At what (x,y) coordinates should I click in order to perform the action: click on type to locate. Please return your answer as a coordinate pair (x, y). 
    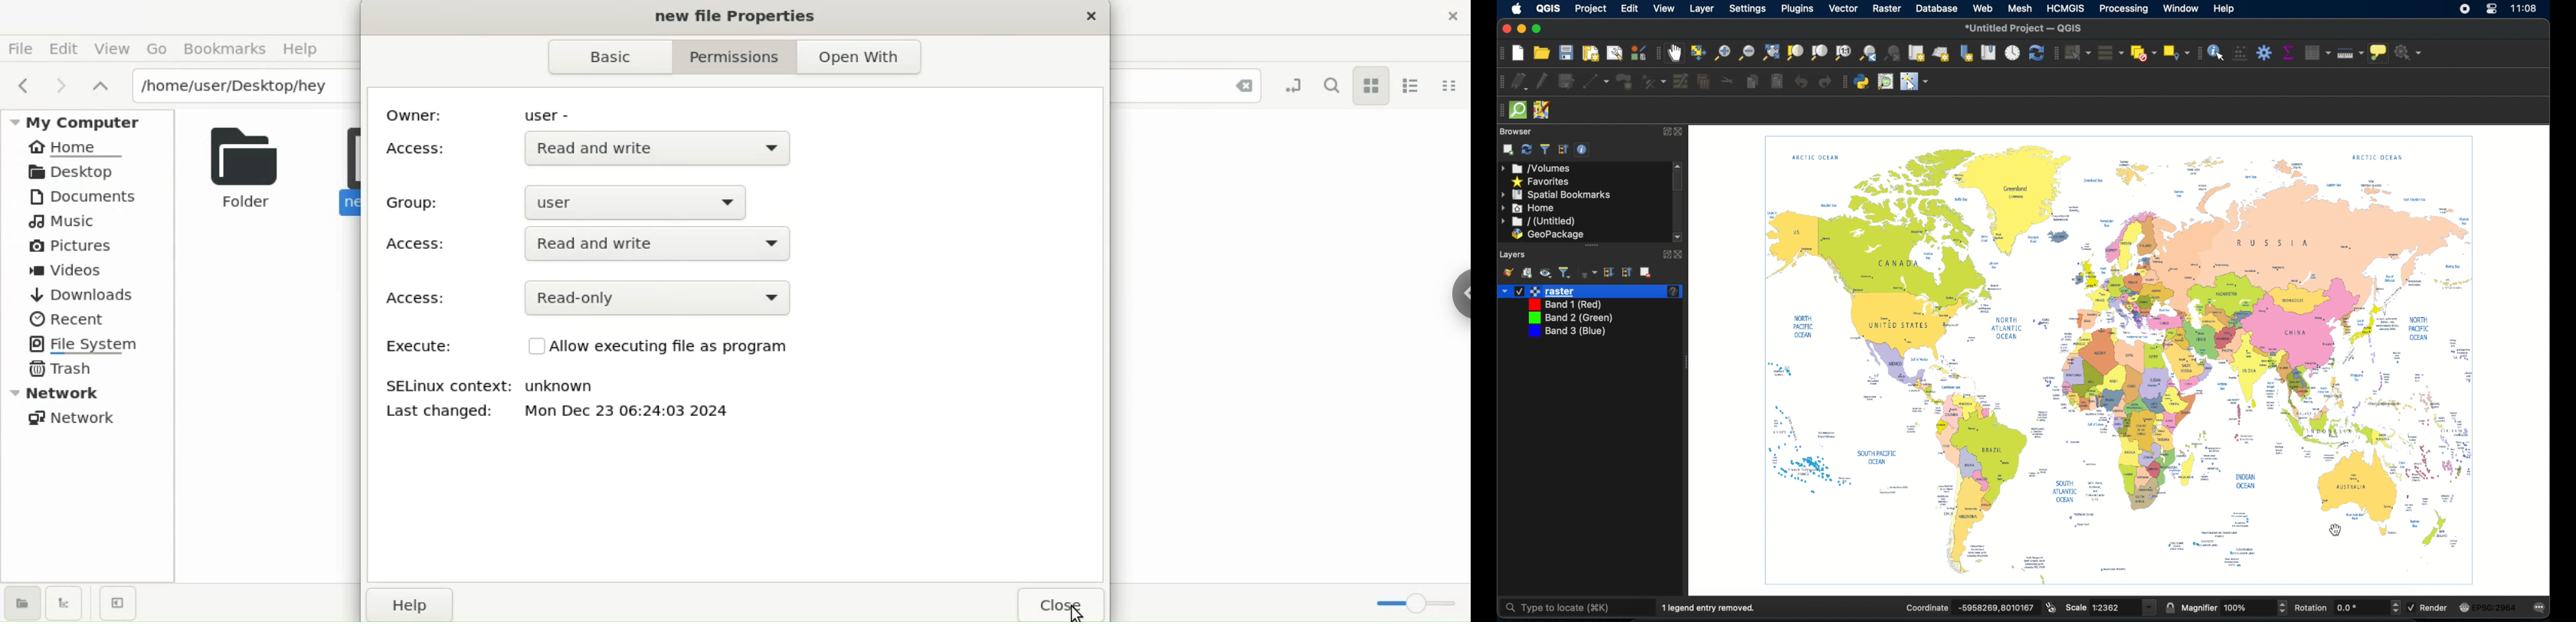
    Looking at the image, I should click on (1560, 606).